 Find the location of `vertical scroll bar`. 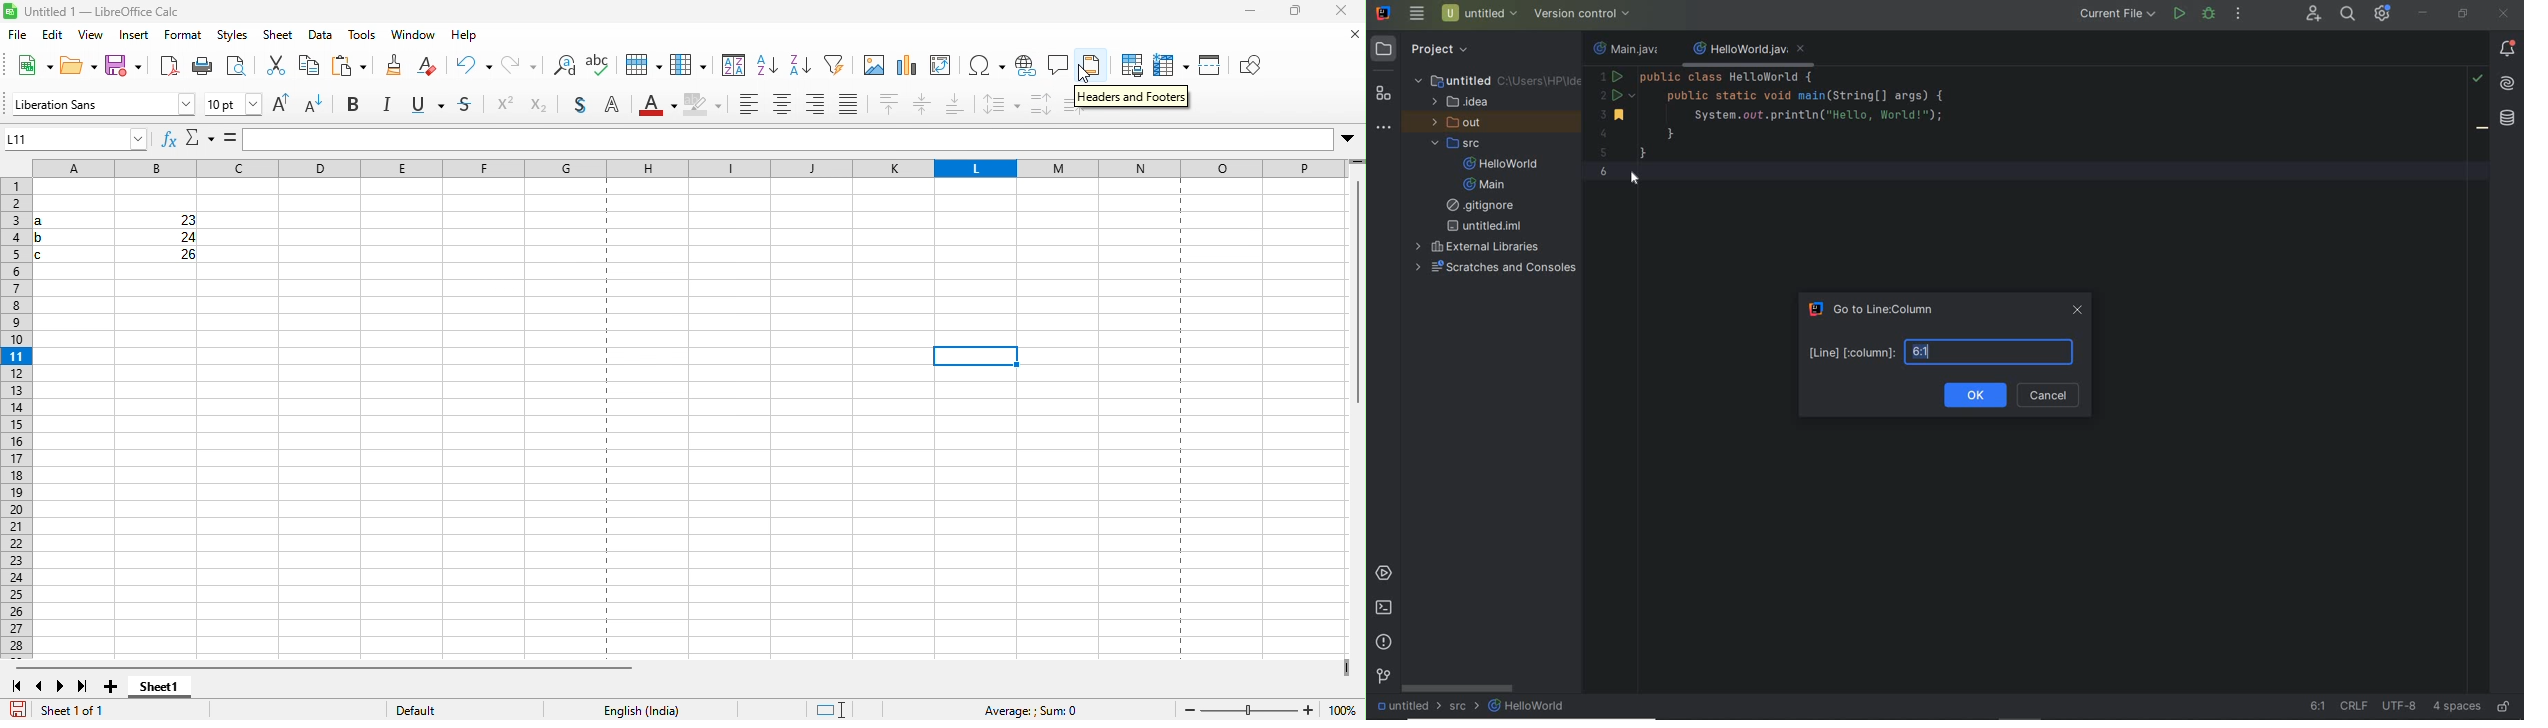

vertical scroll bar is located at coordinates (1355, 293).